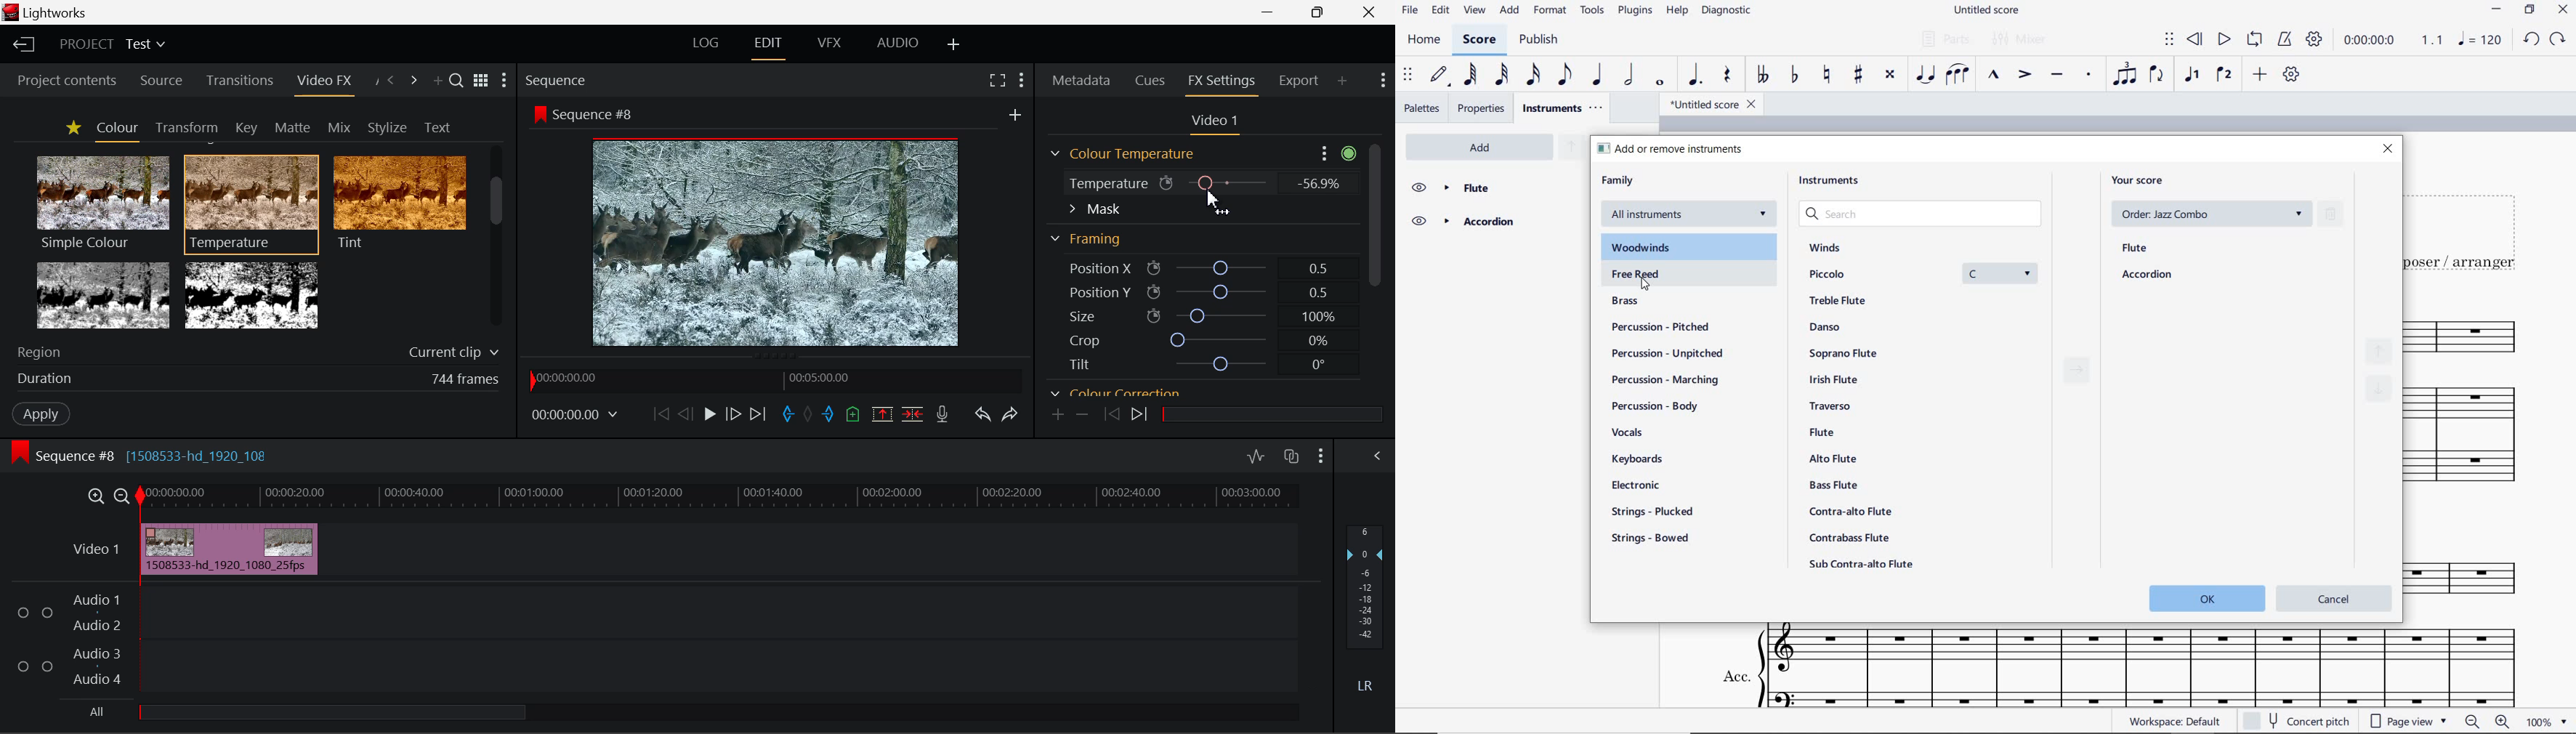 The height and width of the screenshot is (756, 2576). I want to click on 0%, so click(1317, 341).